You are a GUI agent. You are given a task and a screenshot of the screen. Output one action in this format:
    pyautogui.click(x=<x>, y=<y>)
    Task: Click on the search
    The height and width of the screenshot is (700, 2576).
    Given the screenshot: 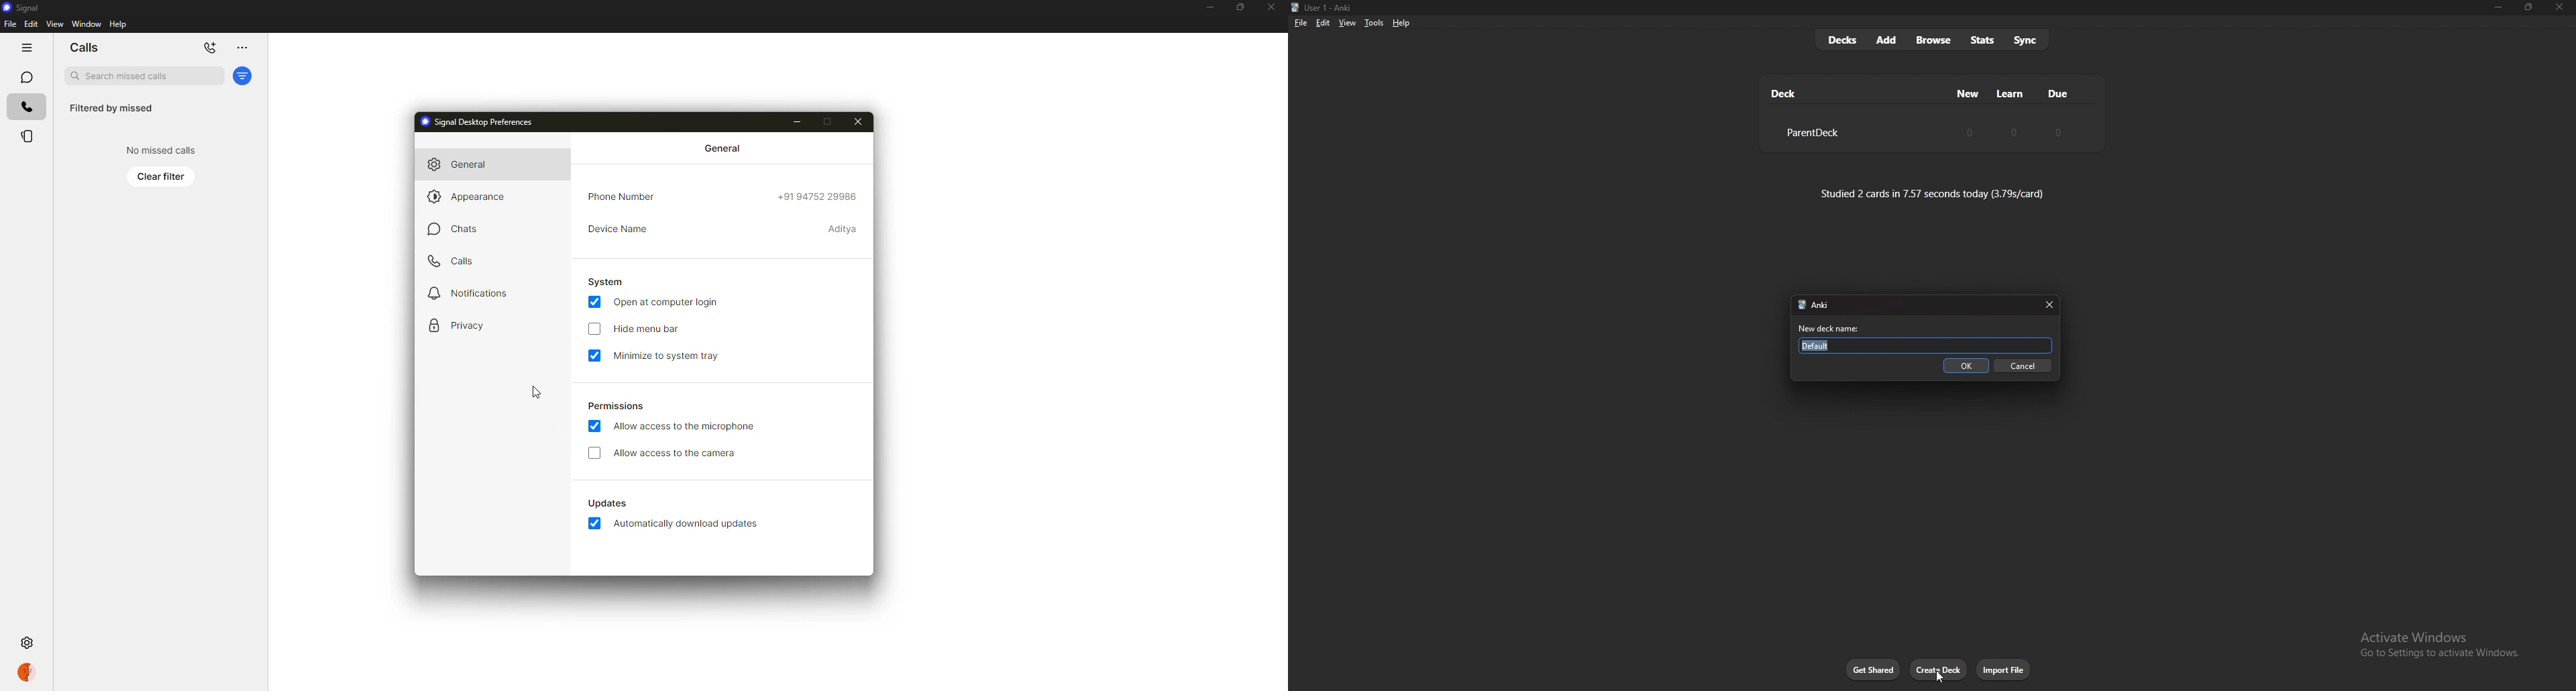 What is the action you would take?
    pyautogui.click(x=142, y=75)
    